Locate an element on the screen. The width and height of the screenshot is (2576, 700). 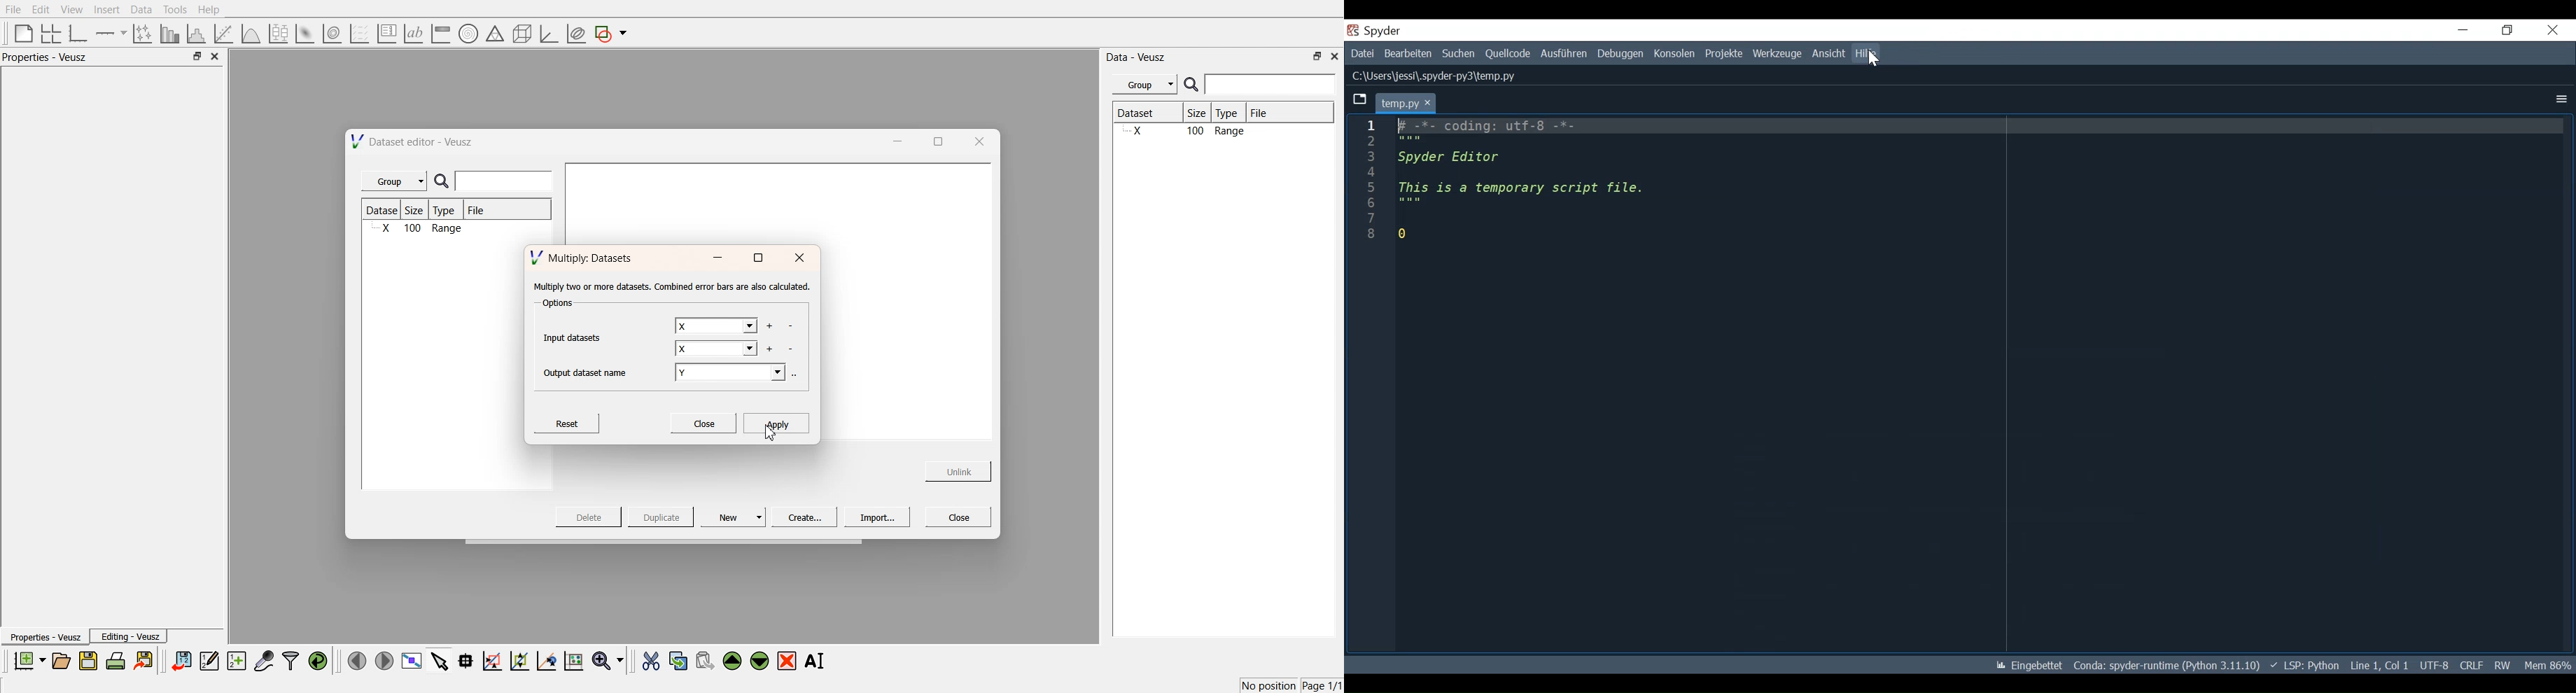
Help is located at coordinates (1866, 54).